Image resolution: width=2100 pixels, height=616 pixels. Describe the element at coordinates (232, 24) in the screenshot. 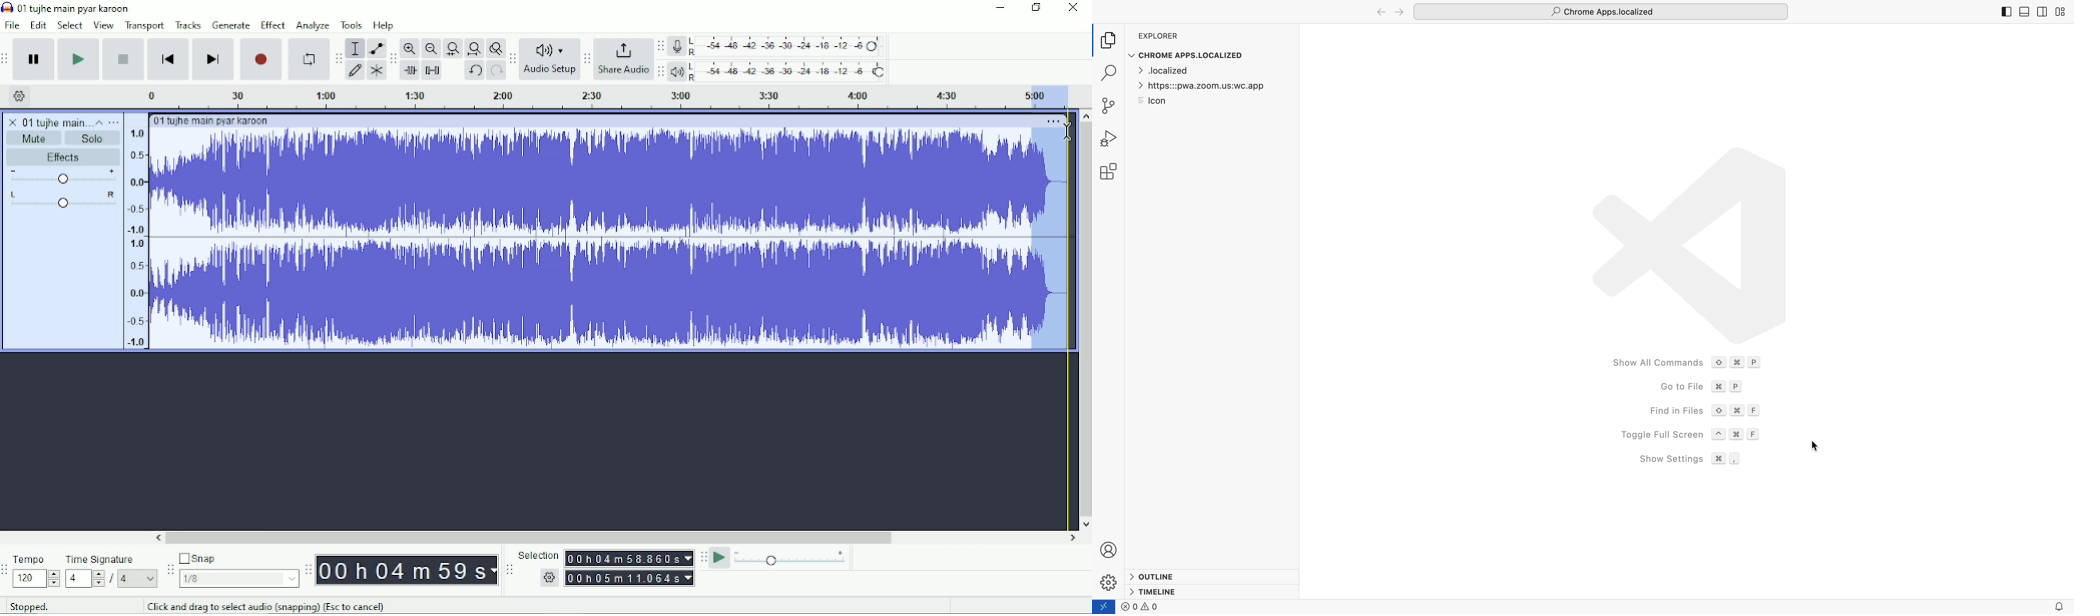

I see `Generate` at that location.